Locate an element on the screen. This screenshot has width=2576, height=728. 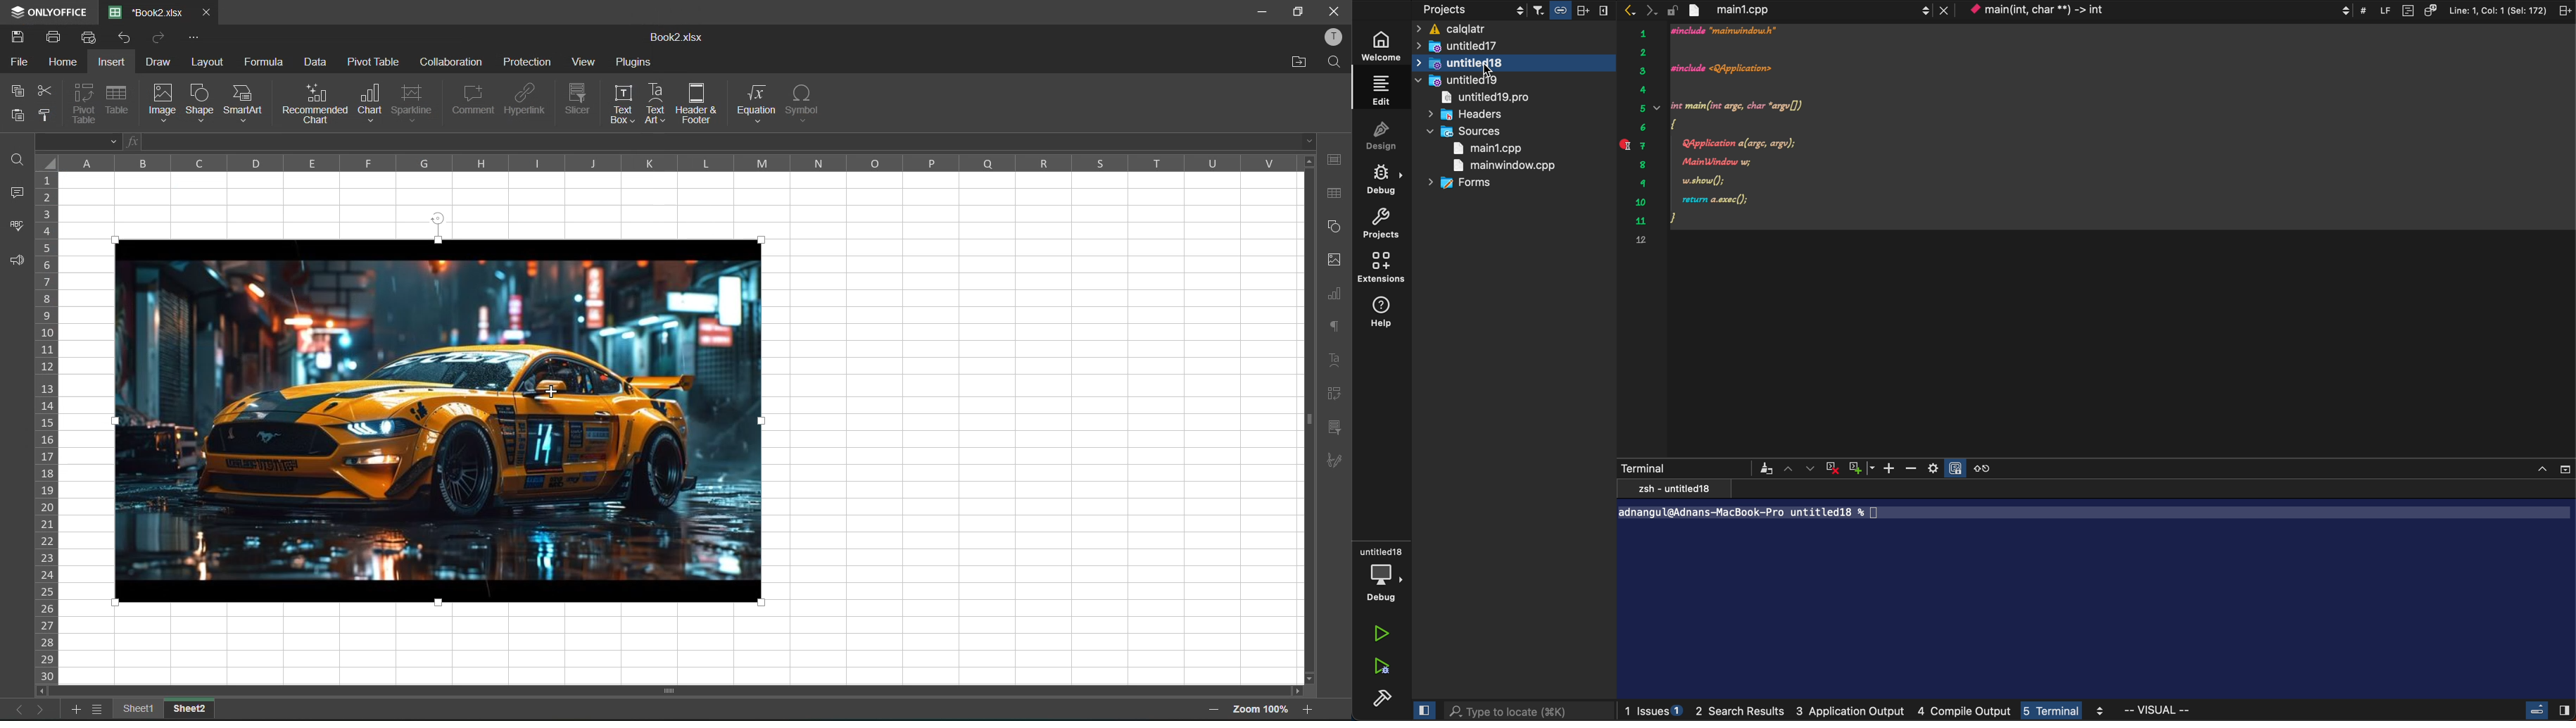
zoom in is located at coordinates (1887, 467).